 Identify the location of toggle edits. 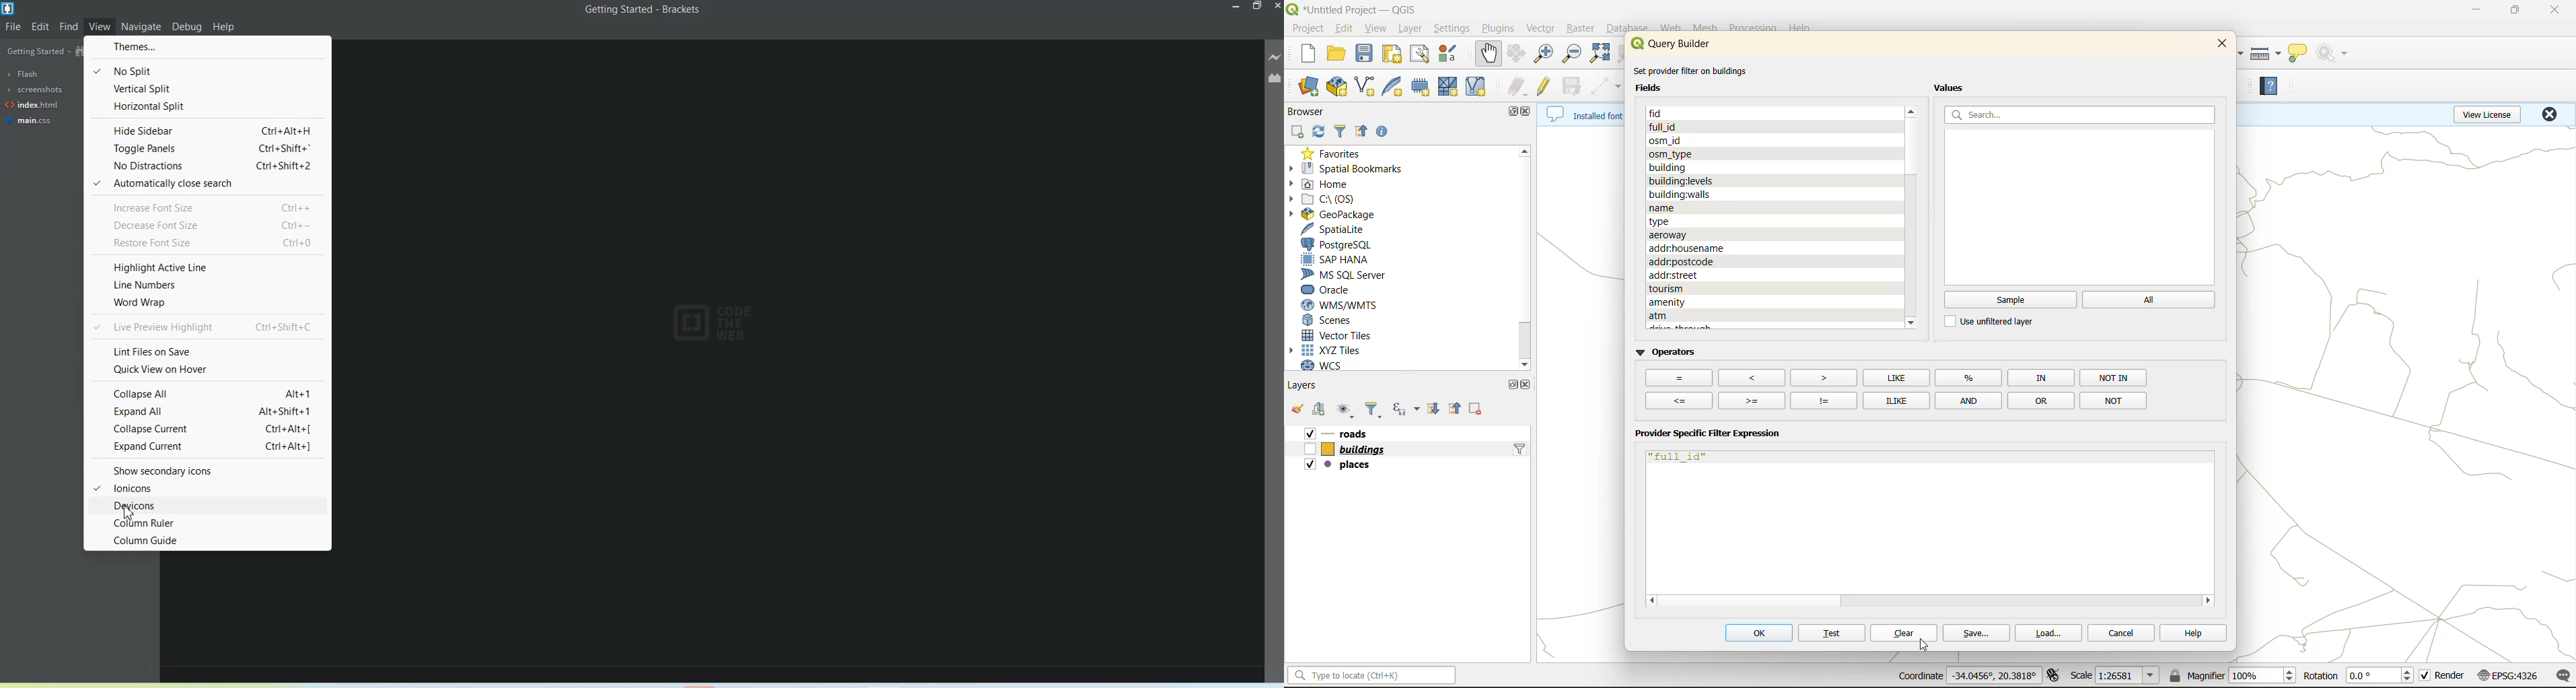
(1545, 88).